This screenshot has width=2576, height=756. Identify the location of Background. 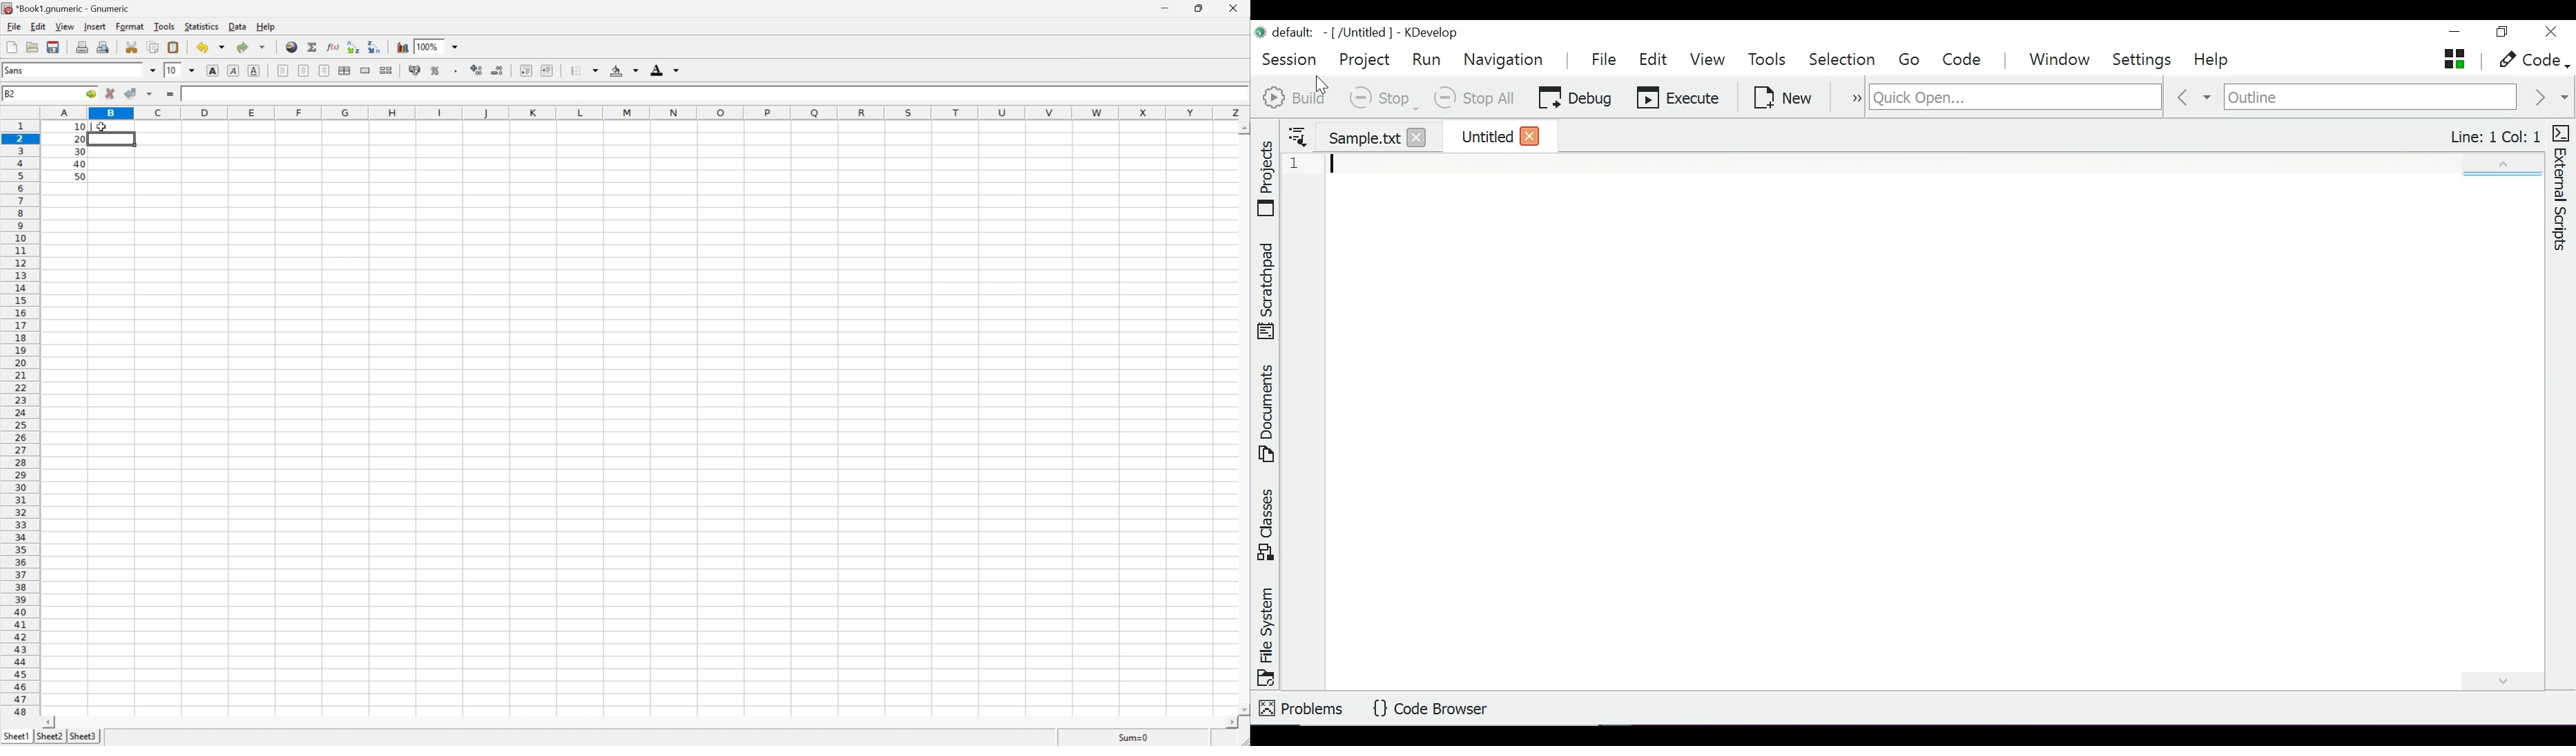
(625, 70).